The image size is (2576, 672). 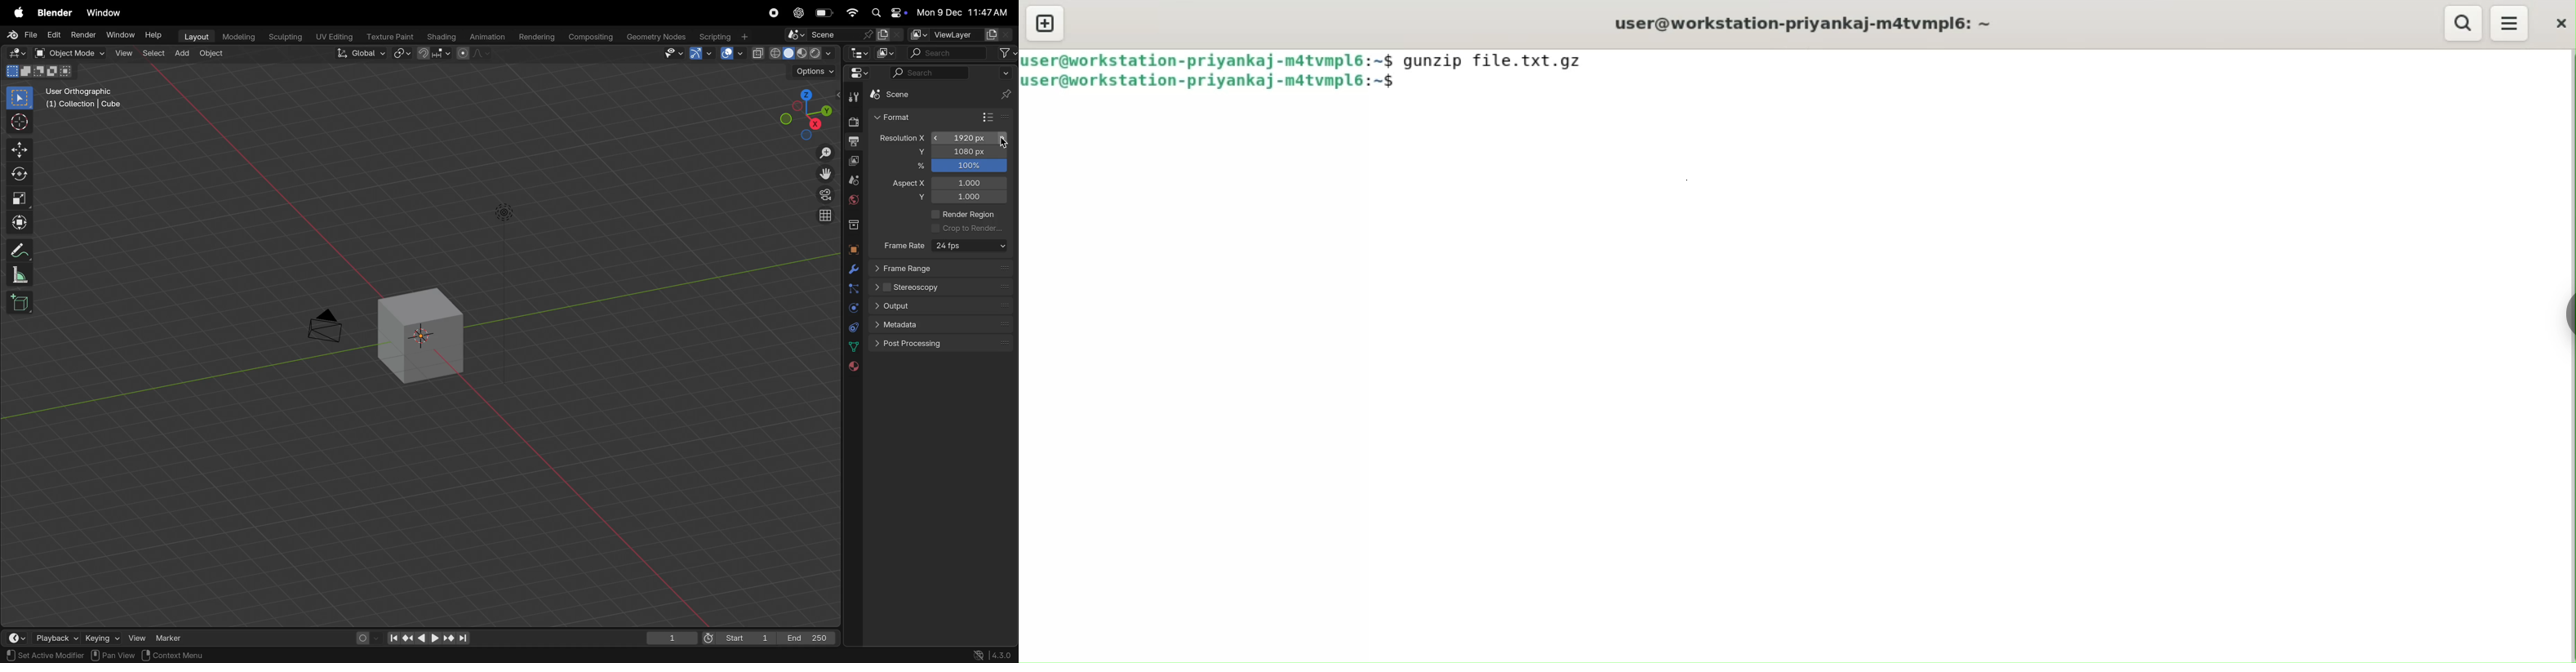 What do you see at coordinates (916, 153) in the screenshot?
I see `y` at bounding box center [916, 153].